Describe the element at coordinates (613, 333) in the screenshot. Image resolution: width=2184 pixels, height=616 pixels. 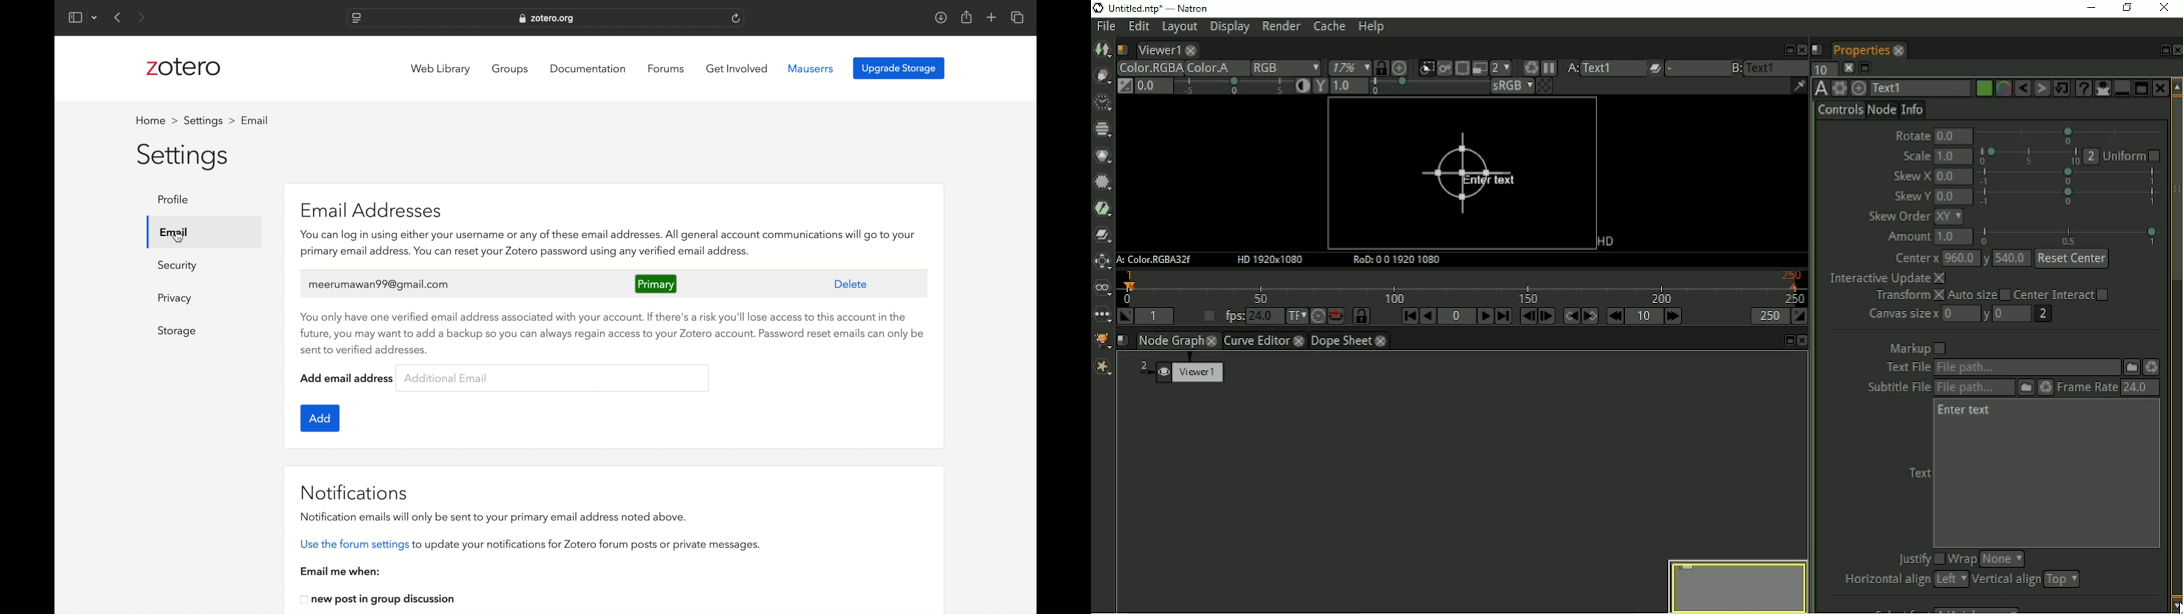
I see `Recommendation to use verified backup email address` at that location.